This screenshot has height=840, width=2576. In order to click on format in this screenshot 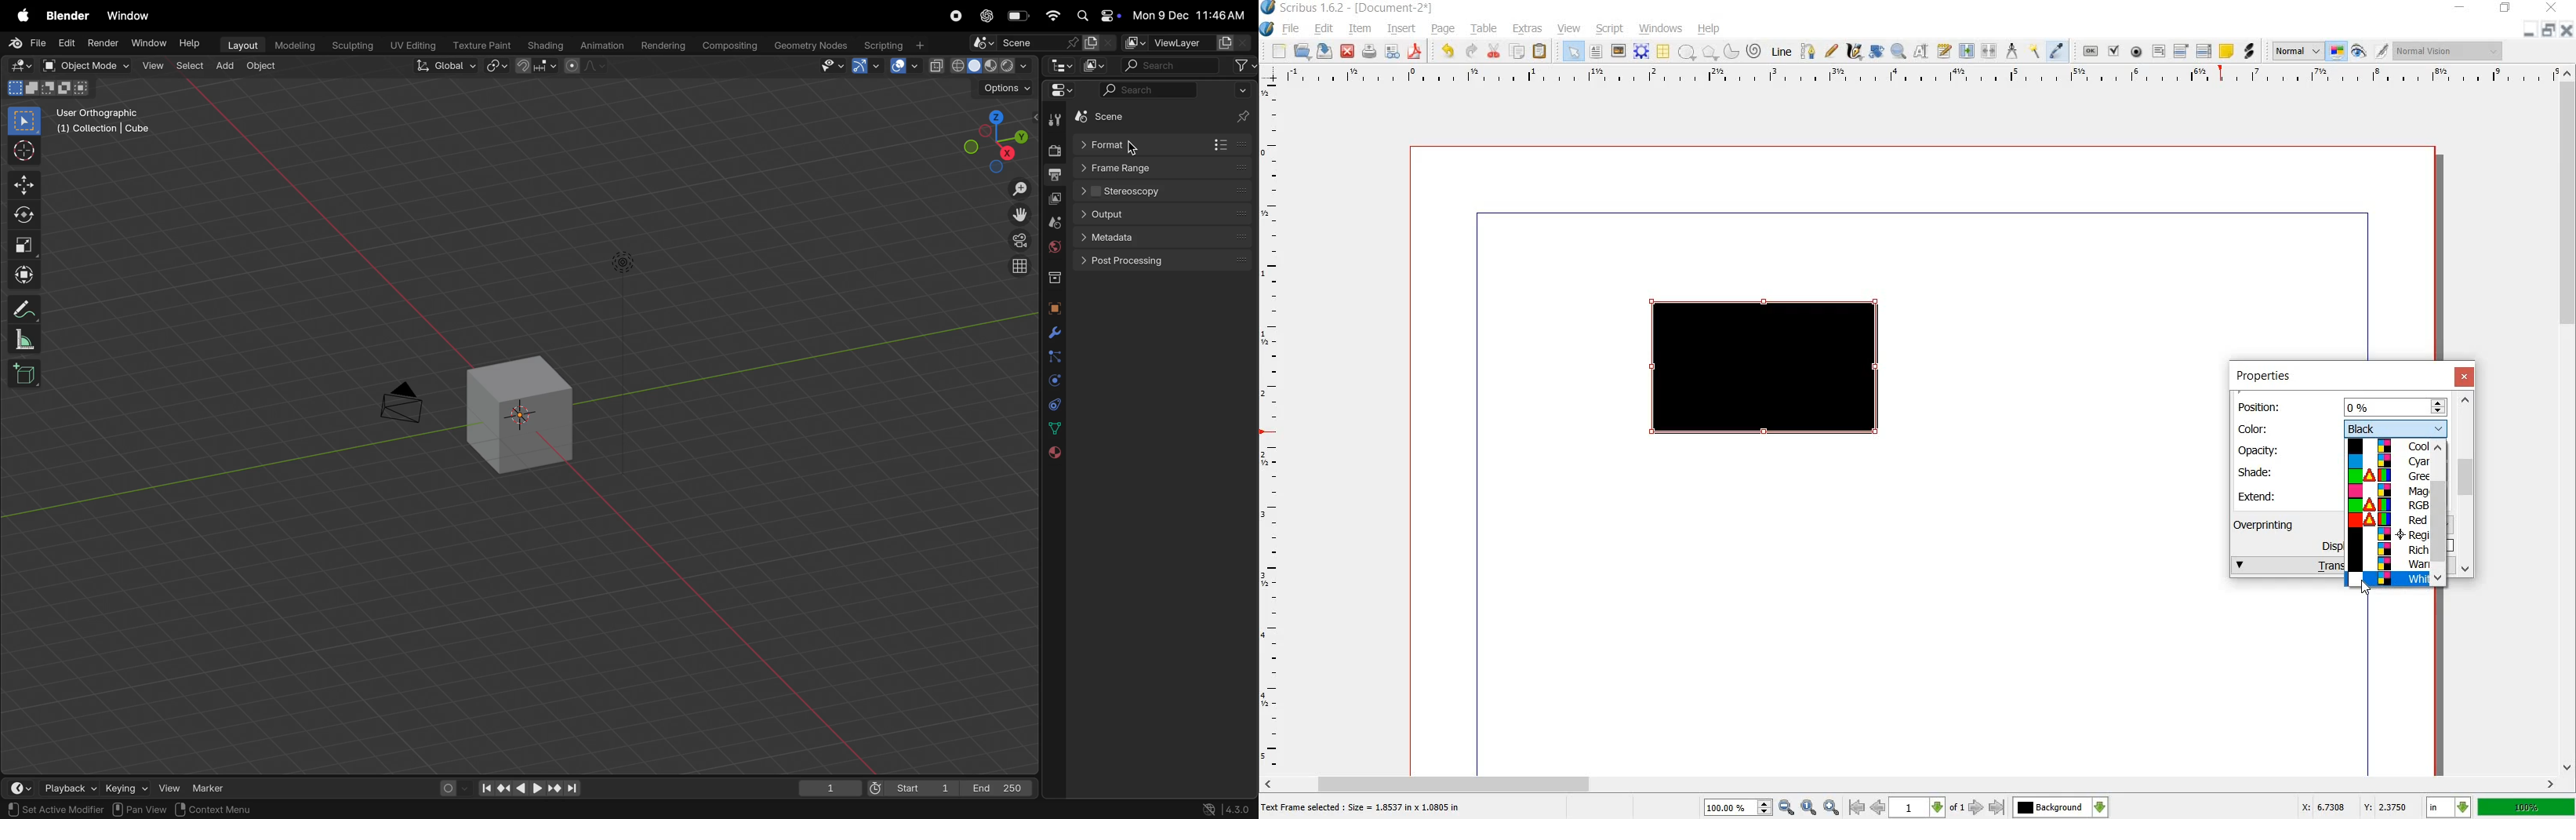, I will do `click(1160, 145)`.